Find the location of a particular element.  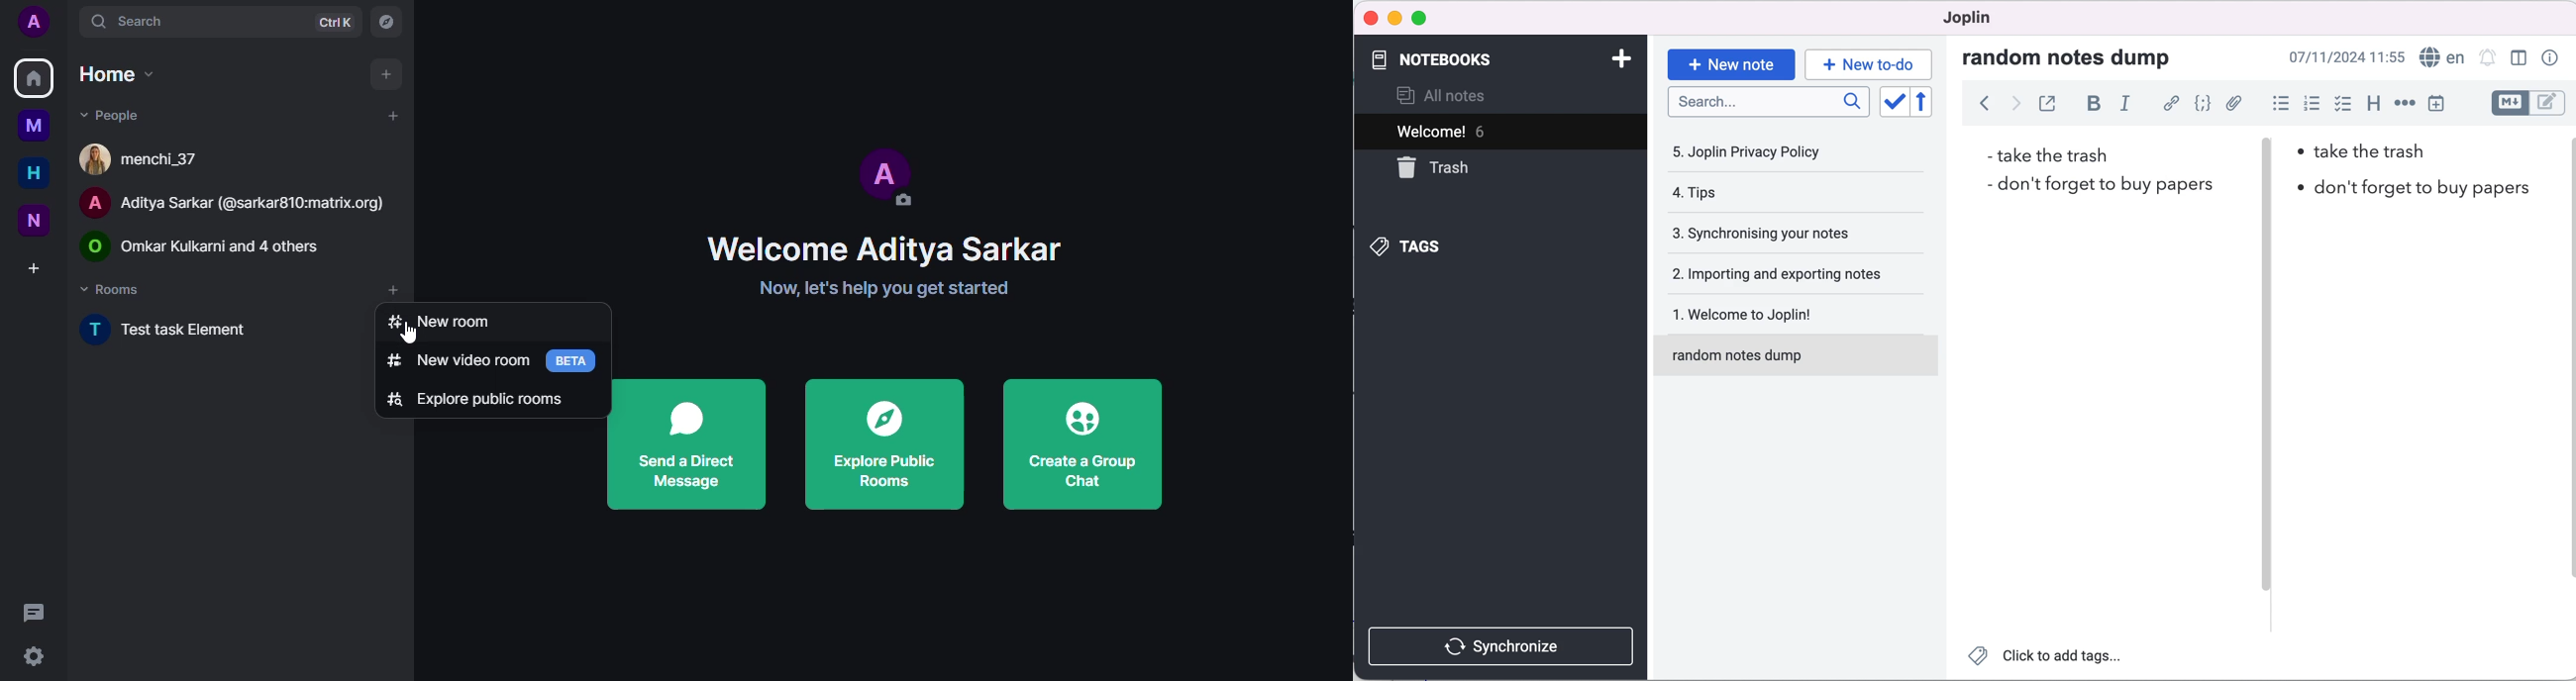

beta is located at coordinates (574, 359).